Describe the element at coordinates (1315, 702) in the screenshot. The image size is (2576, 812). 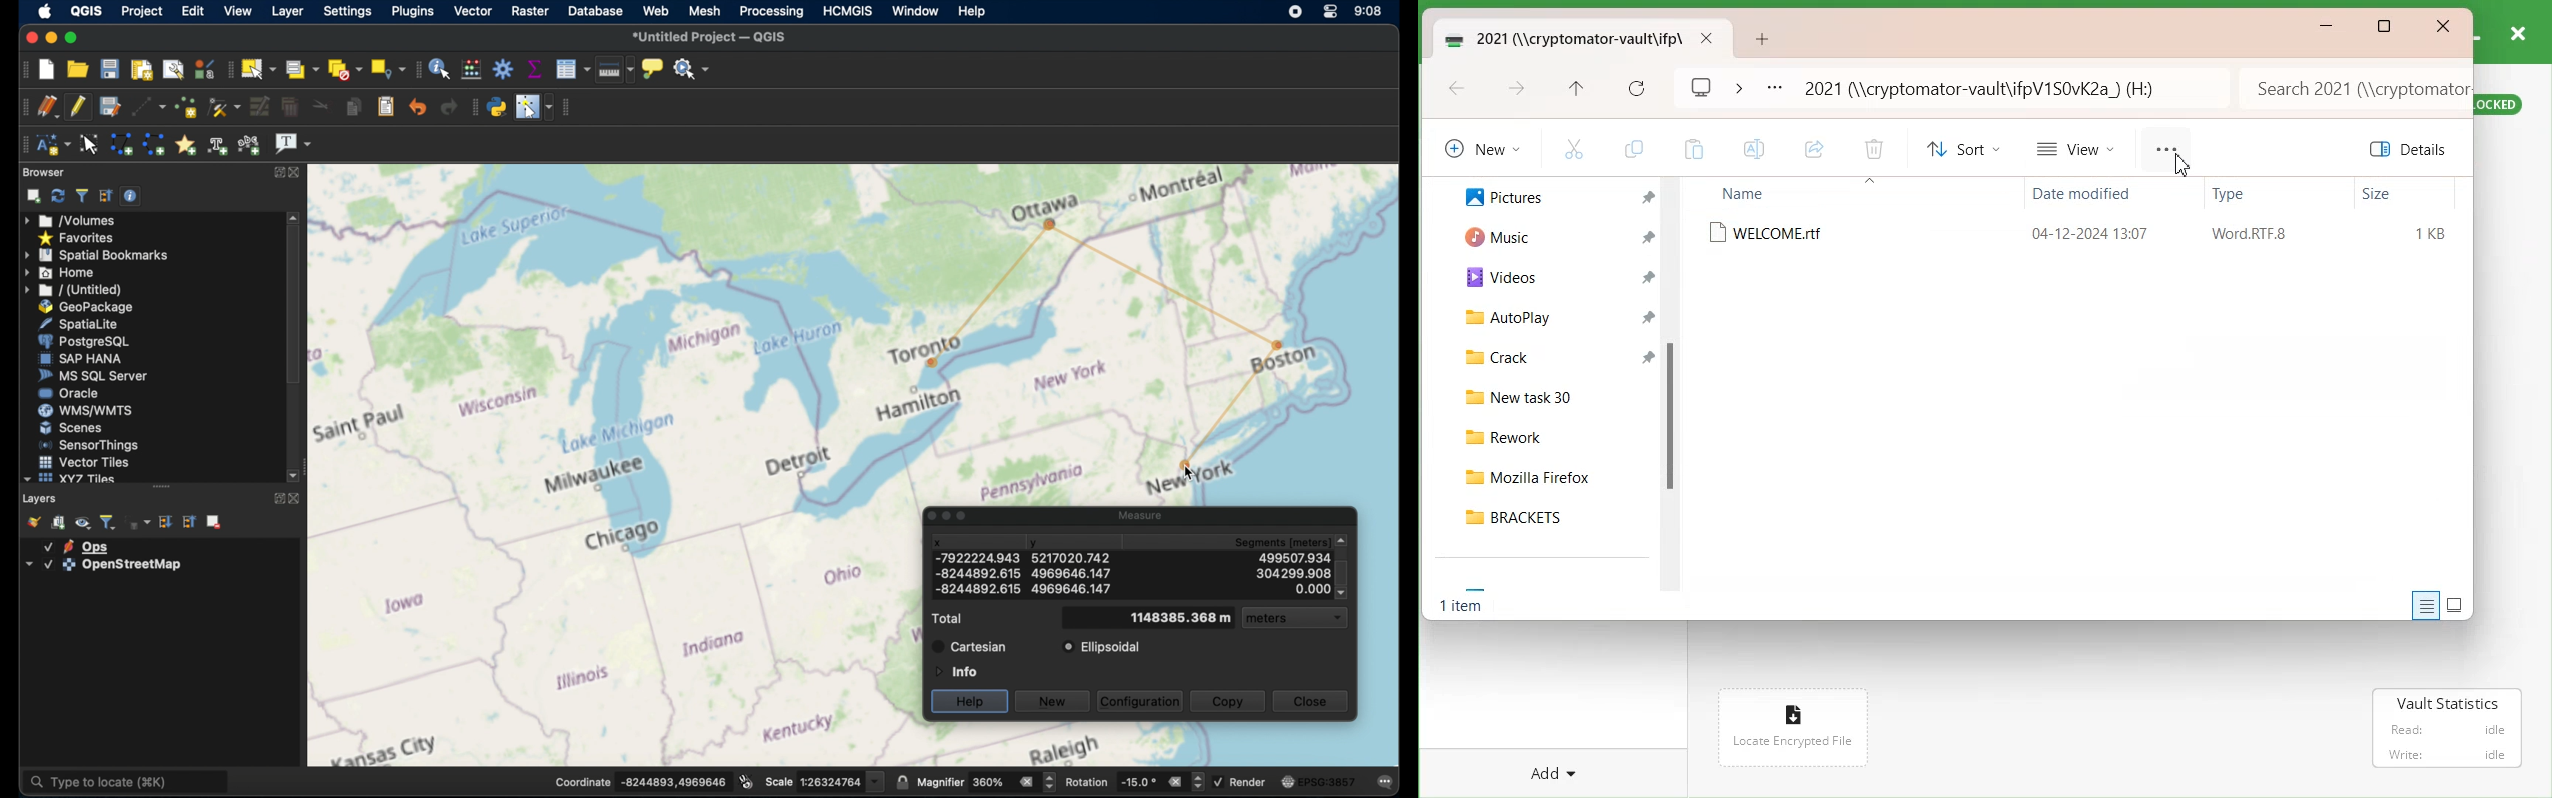
I see `close` at that location.